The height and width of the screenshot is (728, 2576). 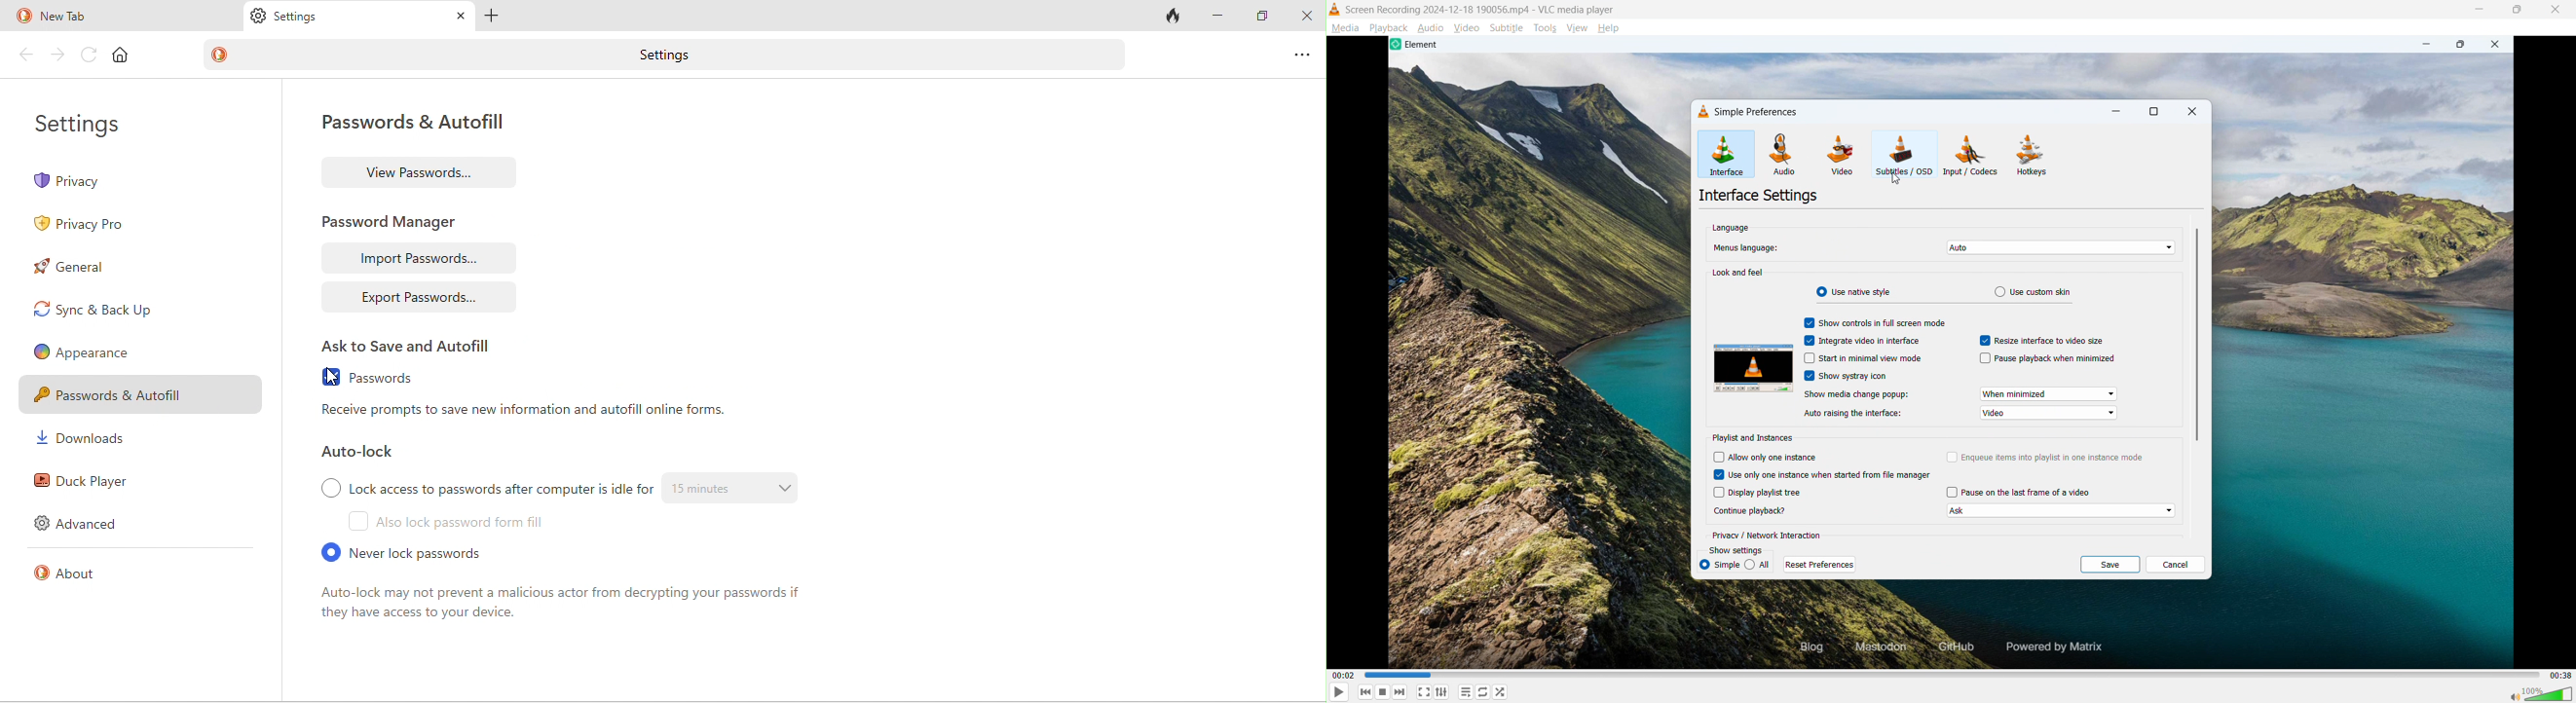 What do you see at coordinates (1770, 534) in the screenshot?
I see `Privacy or network interaction ` at bounding box center [1770, 534].